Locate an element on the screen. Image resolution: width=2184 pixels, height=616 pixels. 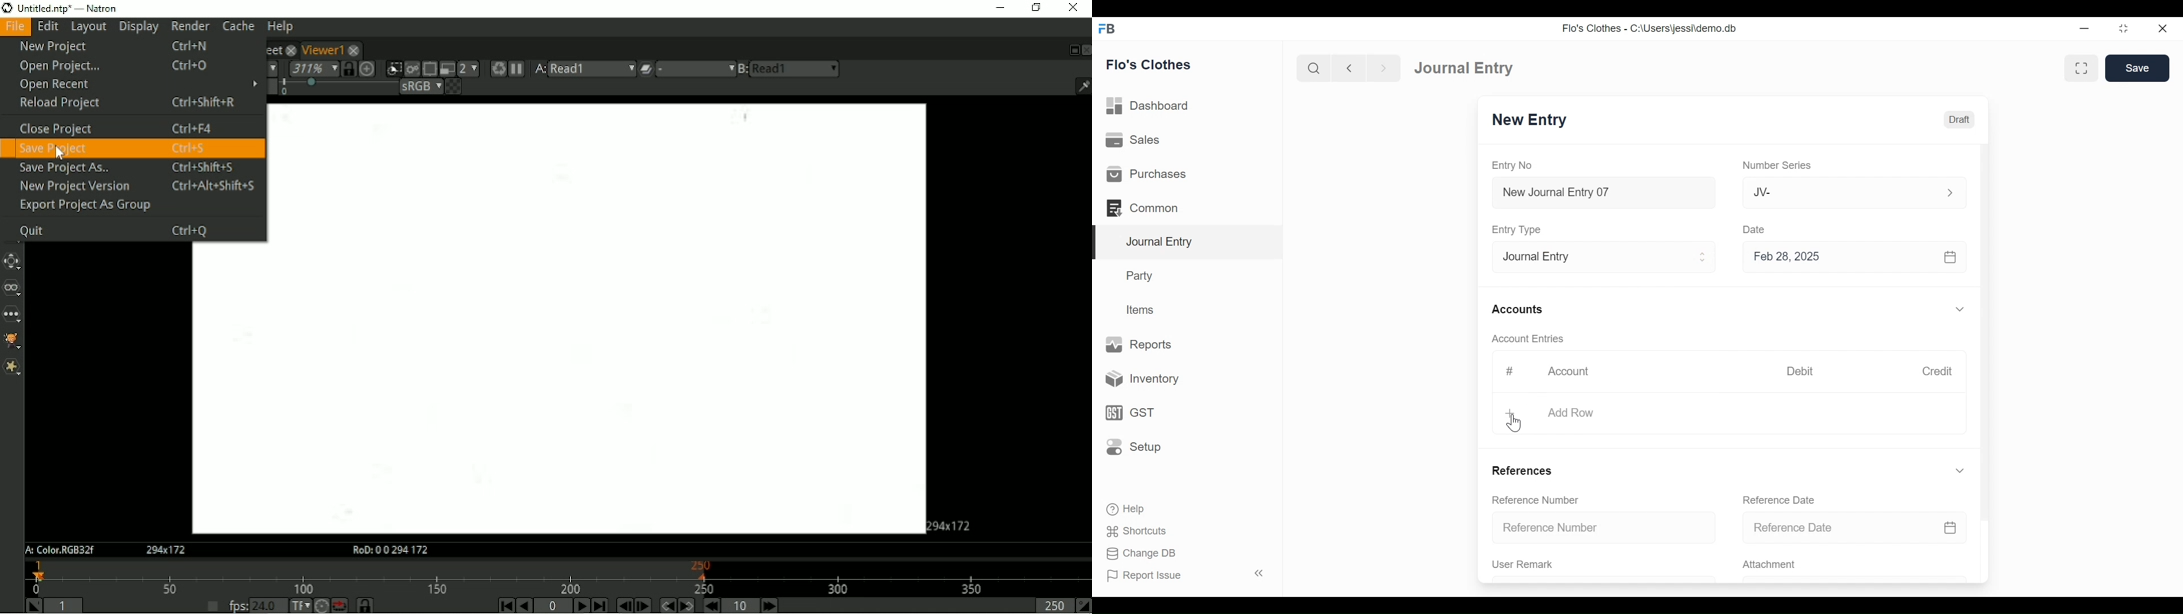
+ Add Row is located at coordinates (1564, 413).